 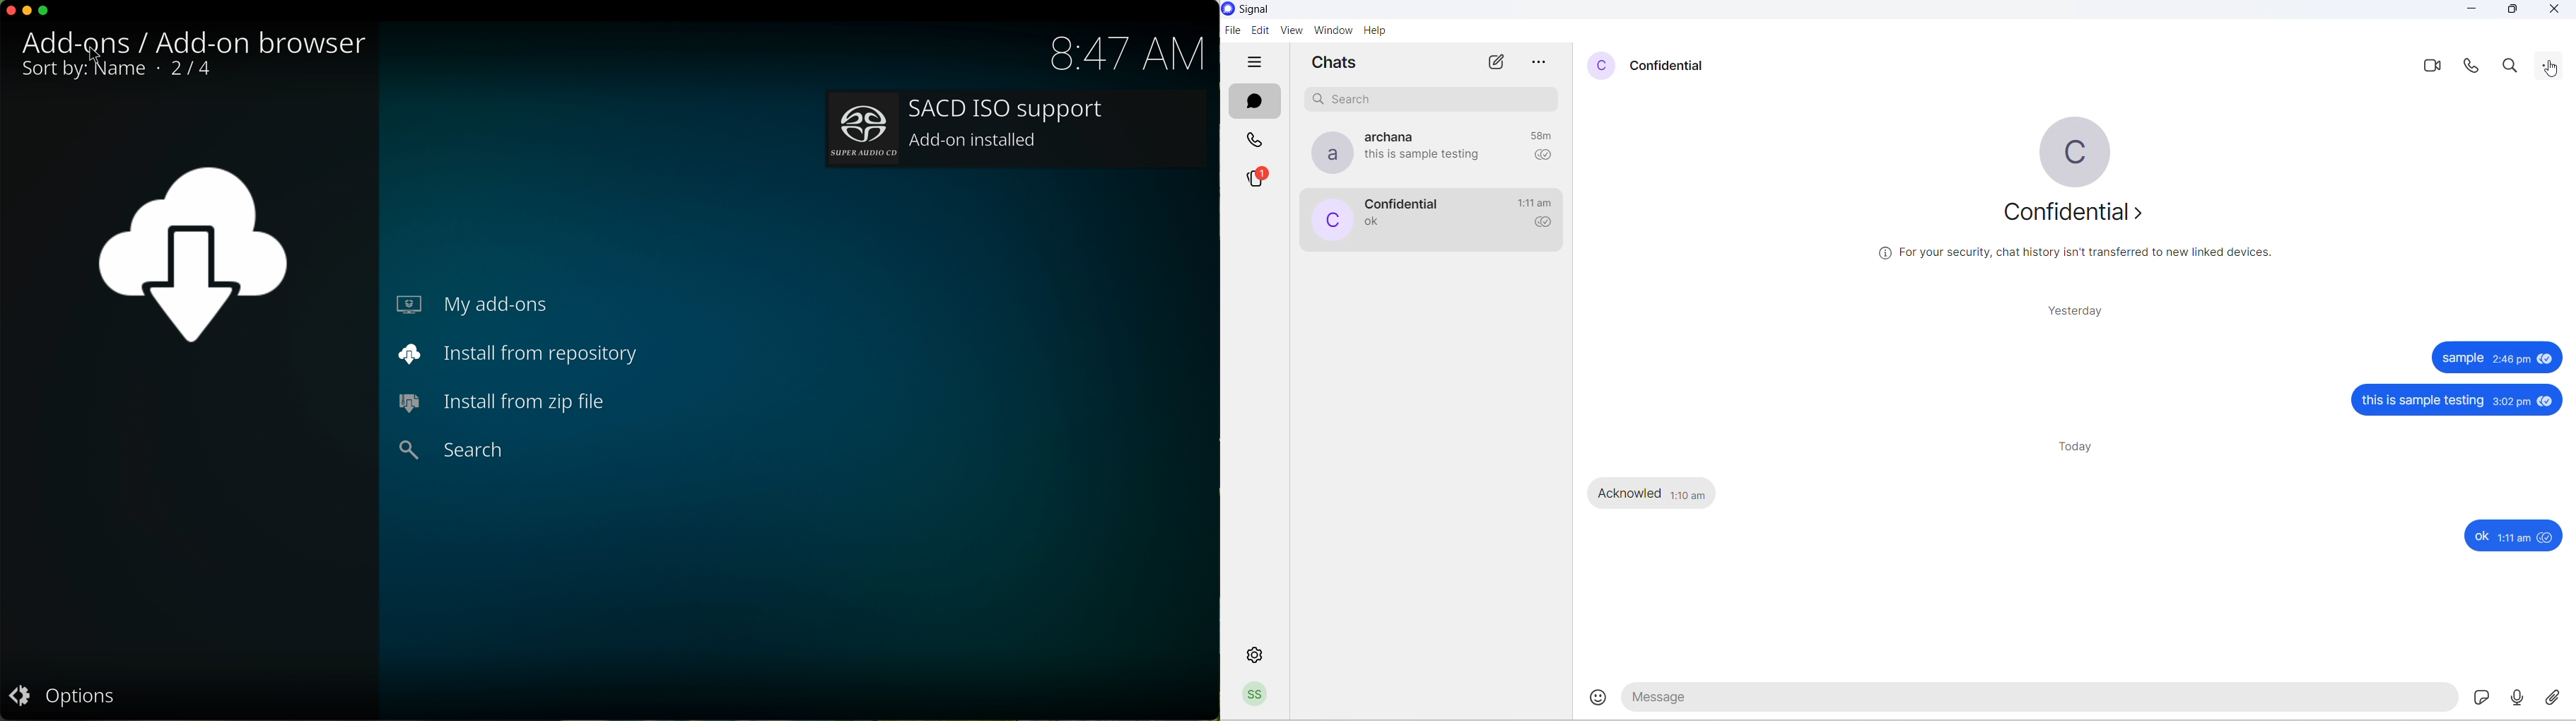 What do you see at coordinates (1333, 30) in the screenshot?
I see `window` at bounding box center [1333, 30].